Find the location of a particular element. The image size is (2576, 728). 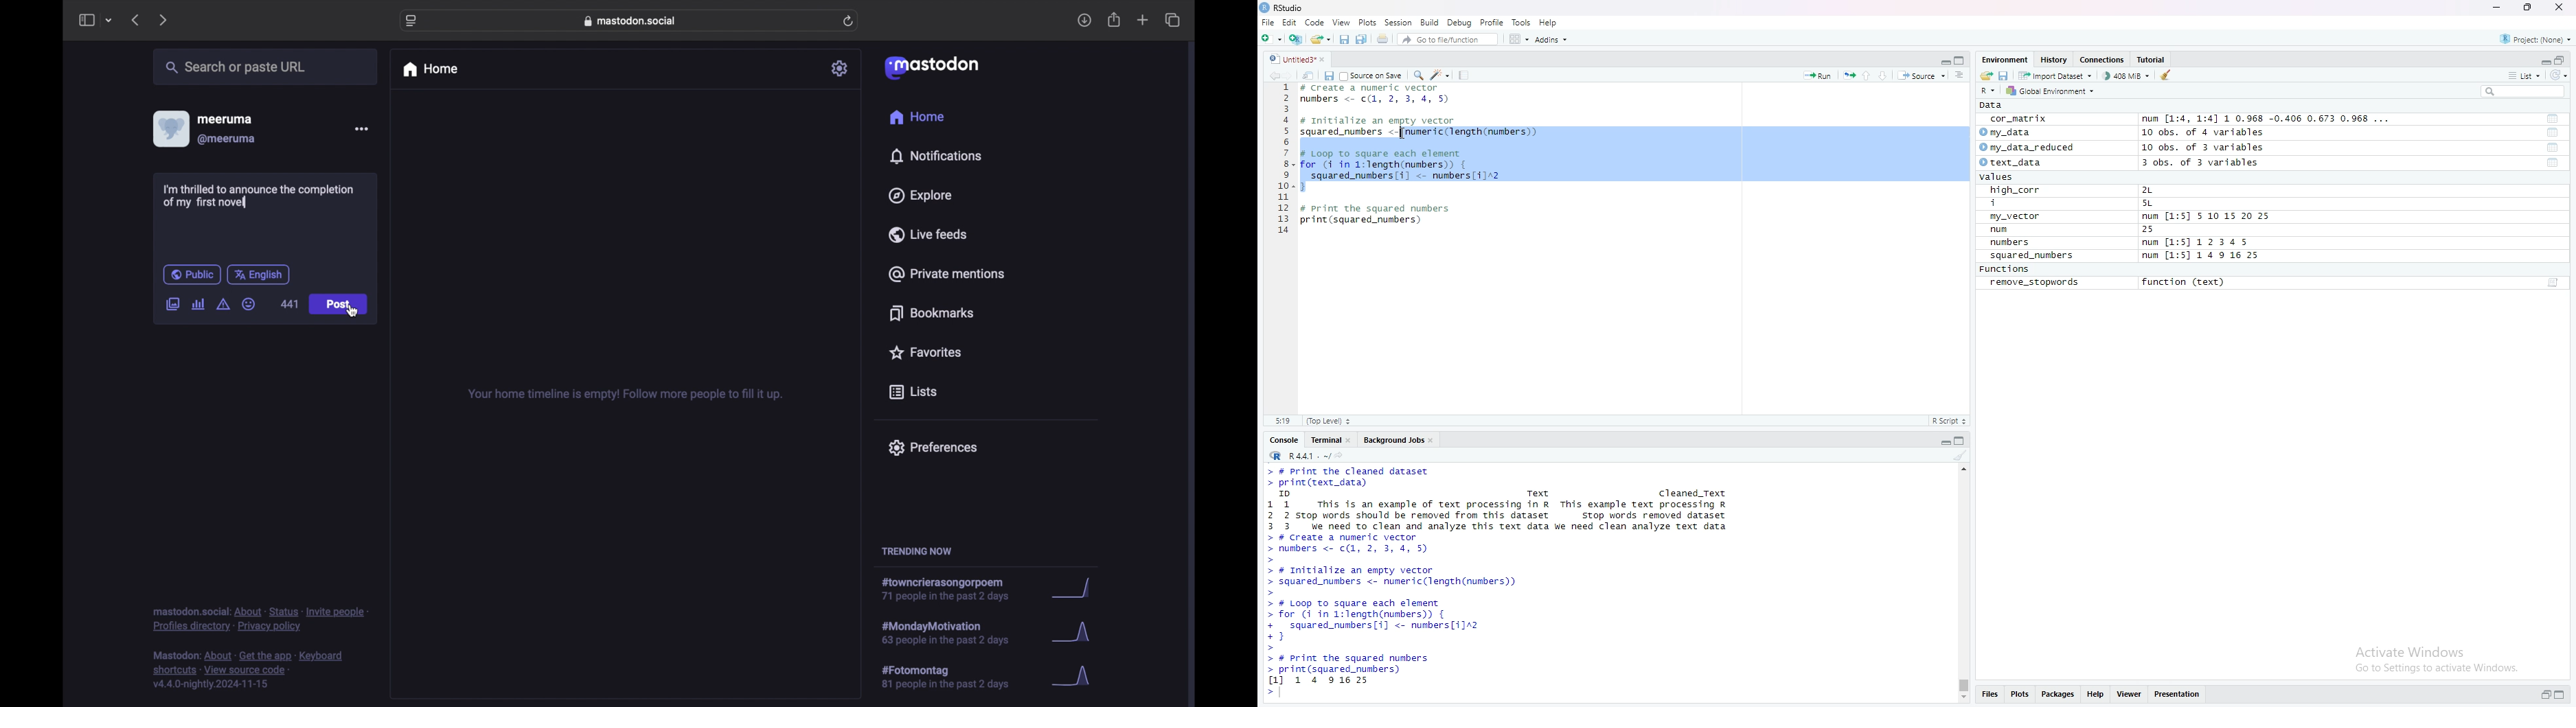

List is located at coordinates (2524, 75).